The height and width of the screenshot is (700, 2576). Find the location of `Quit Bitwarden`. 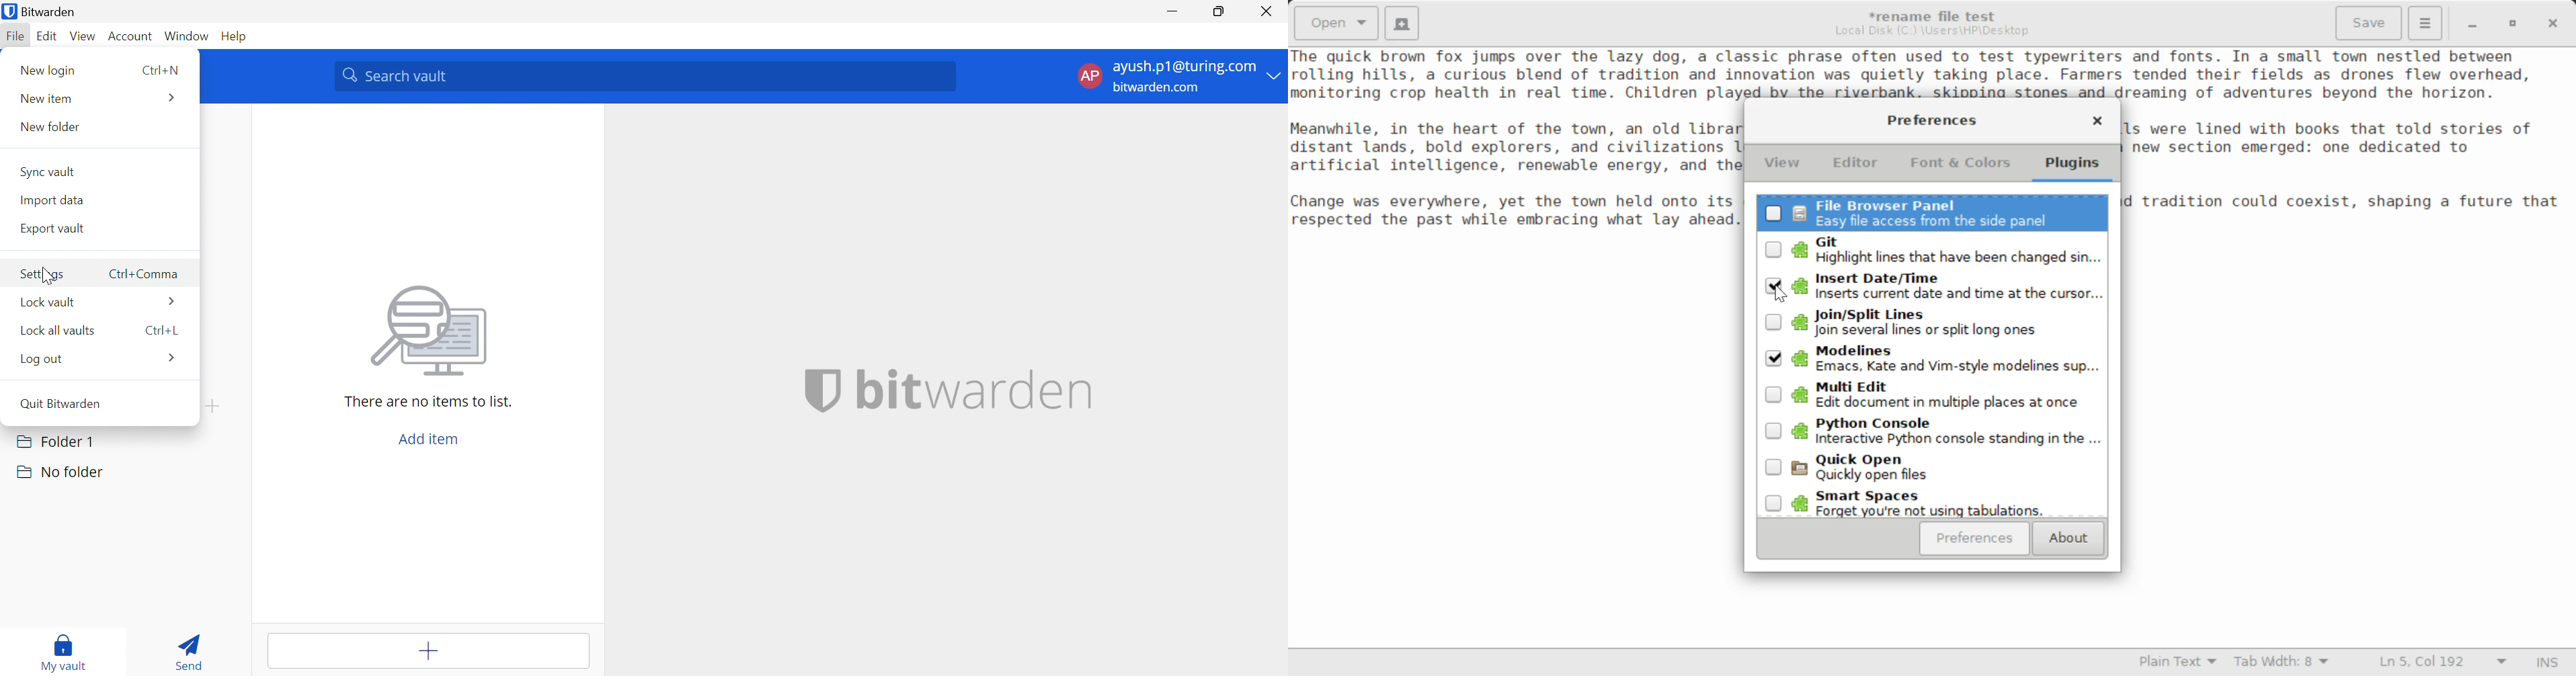

Quit Bitwarden is located at coordinates (71, 406).